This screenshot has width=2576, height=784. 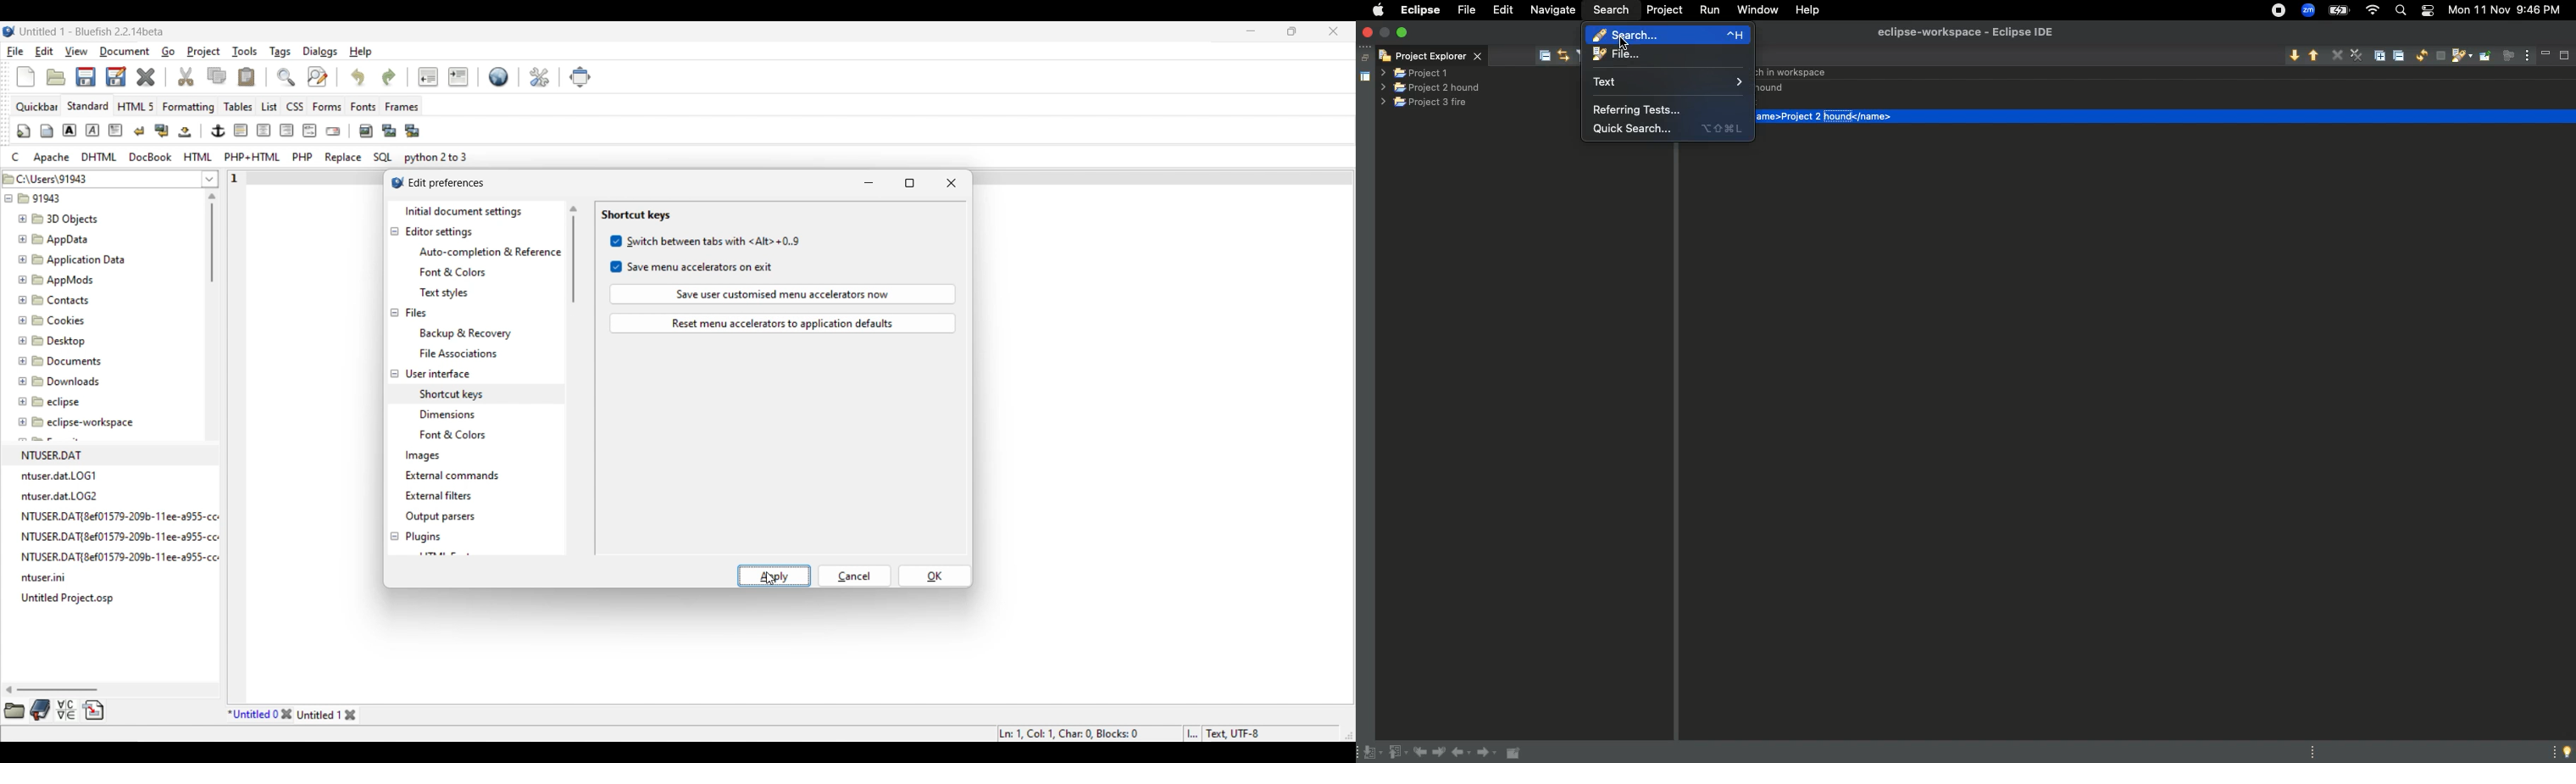 What do you see at coordinates (452, 475) in the screenshot?
I see `External commands` at bounding box center [452, 475].